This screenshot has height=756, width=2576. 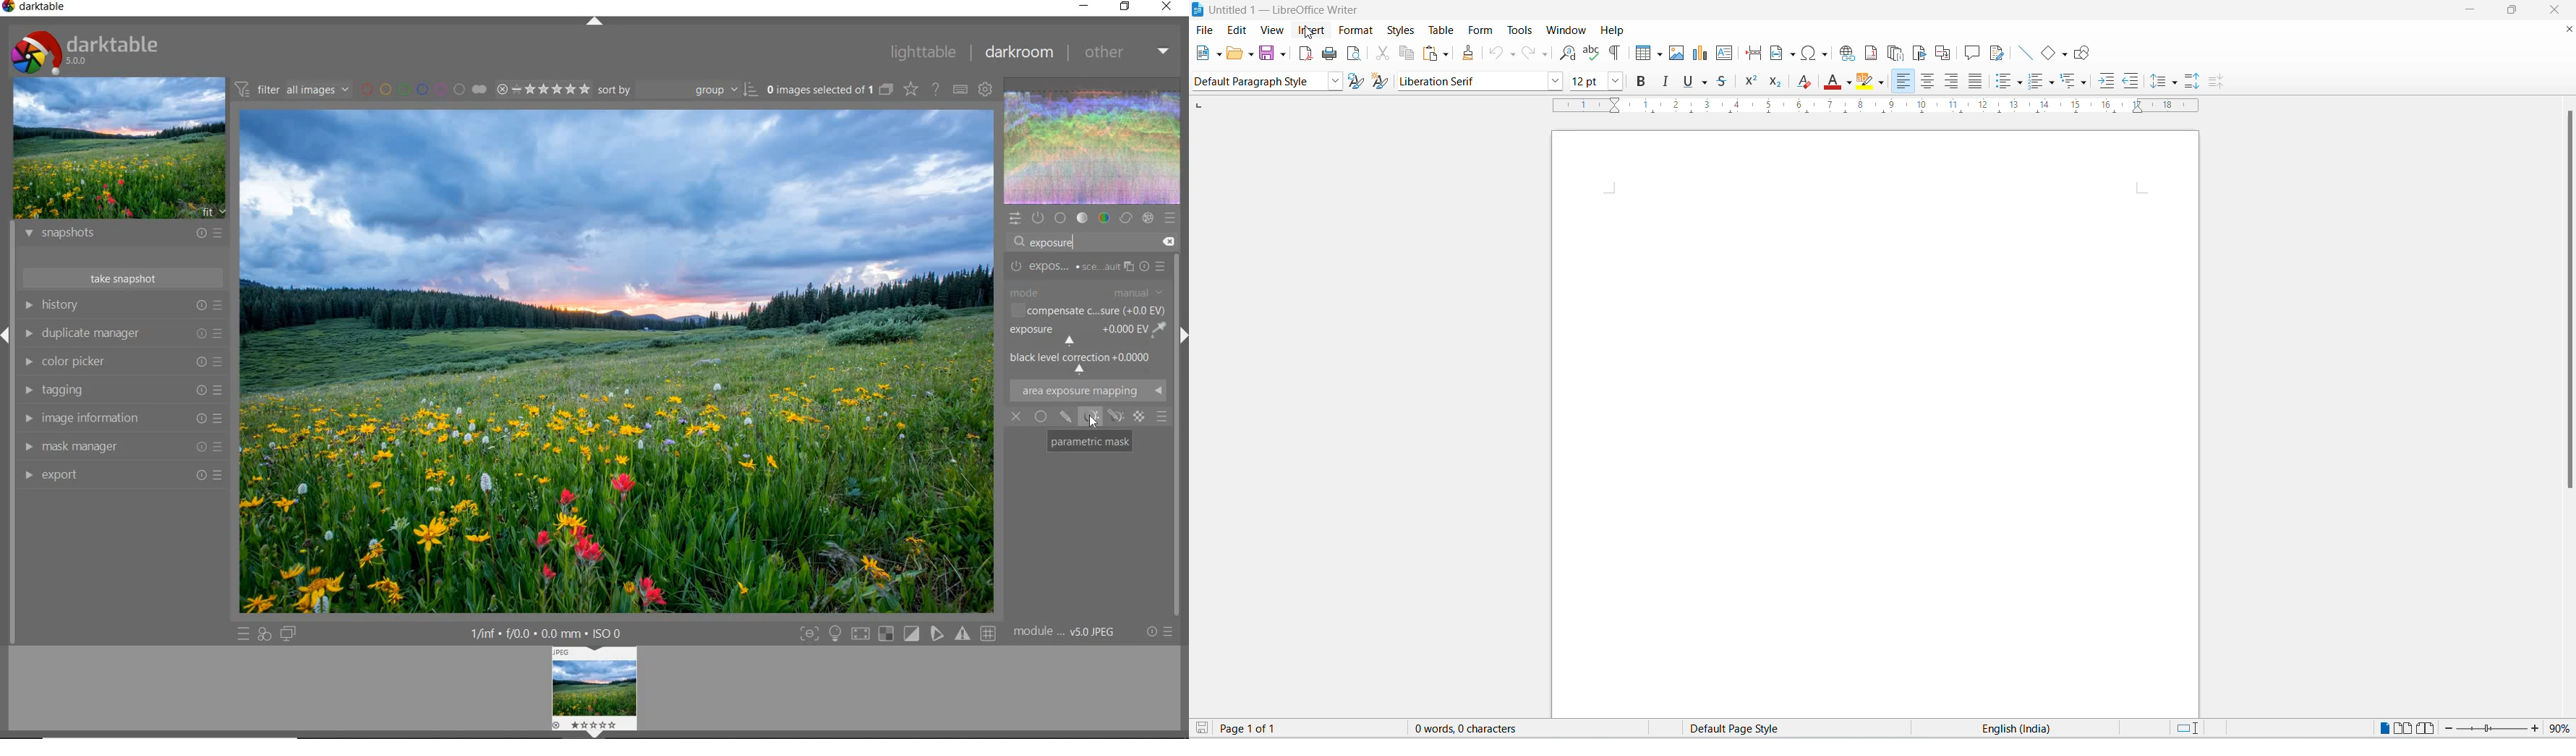 What do you see at coordinates (121, 447) in the screenshot?
I see `mask manager` at bounding box center [121, 447].